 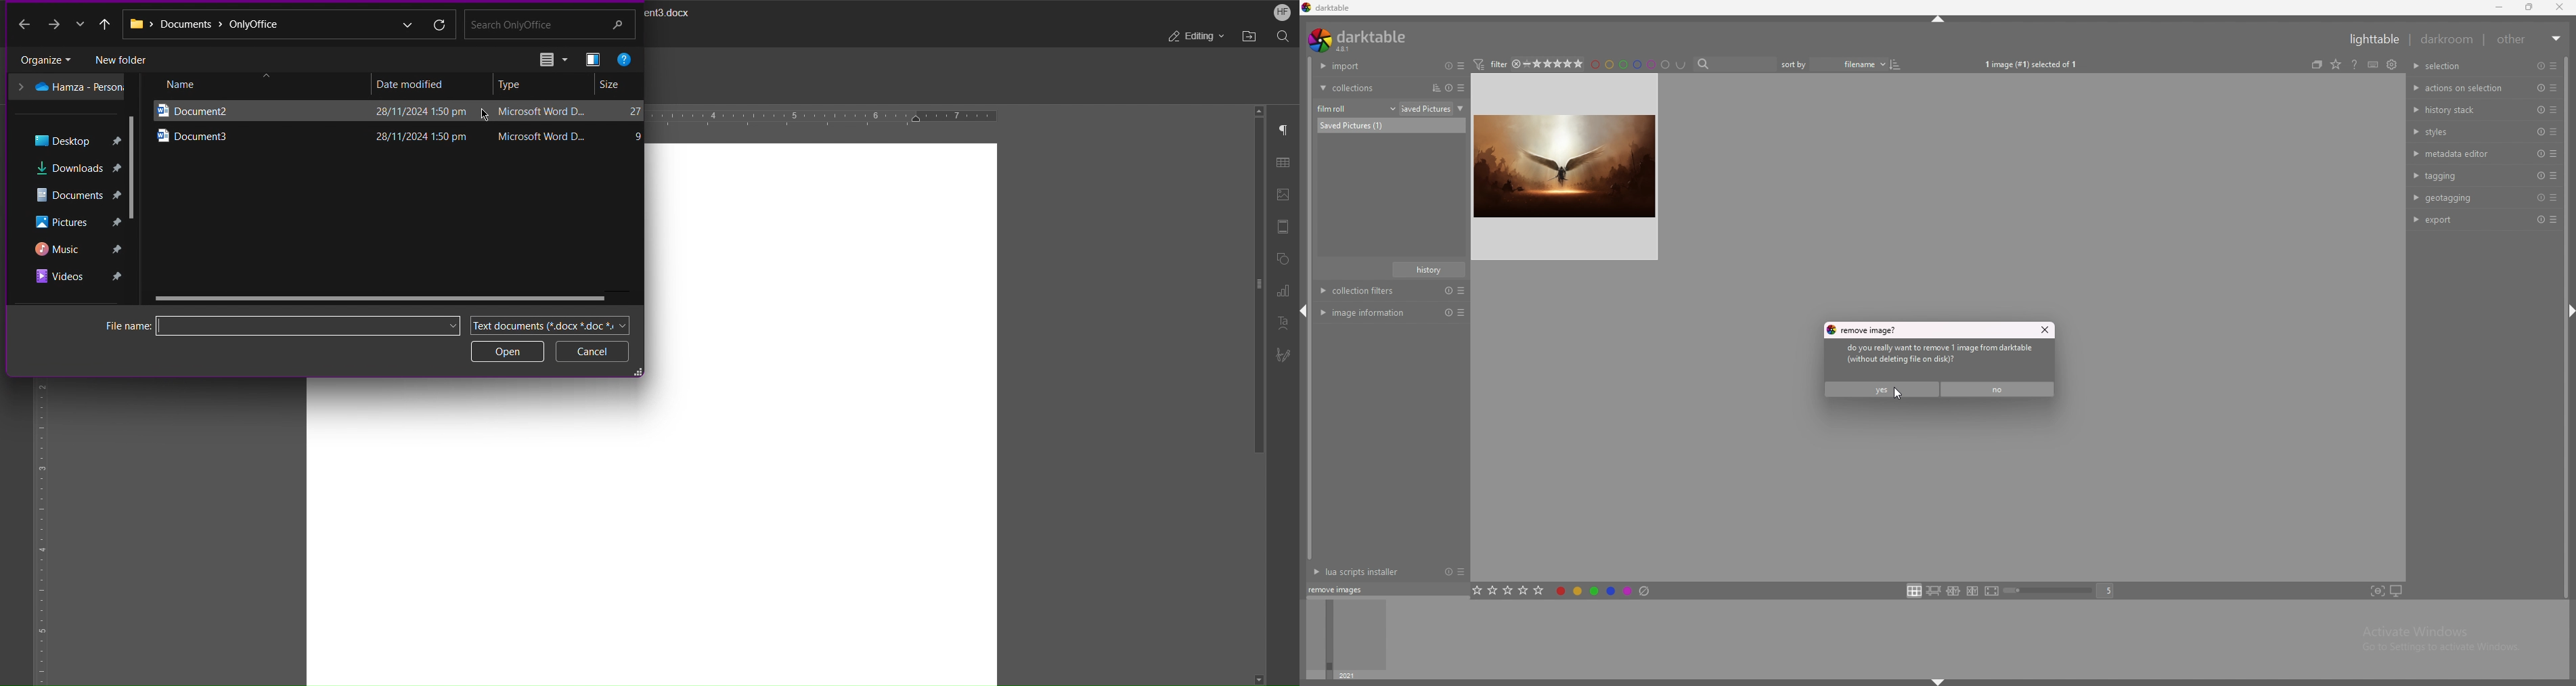 I want to click on Organize, so click(x=48, y=59).